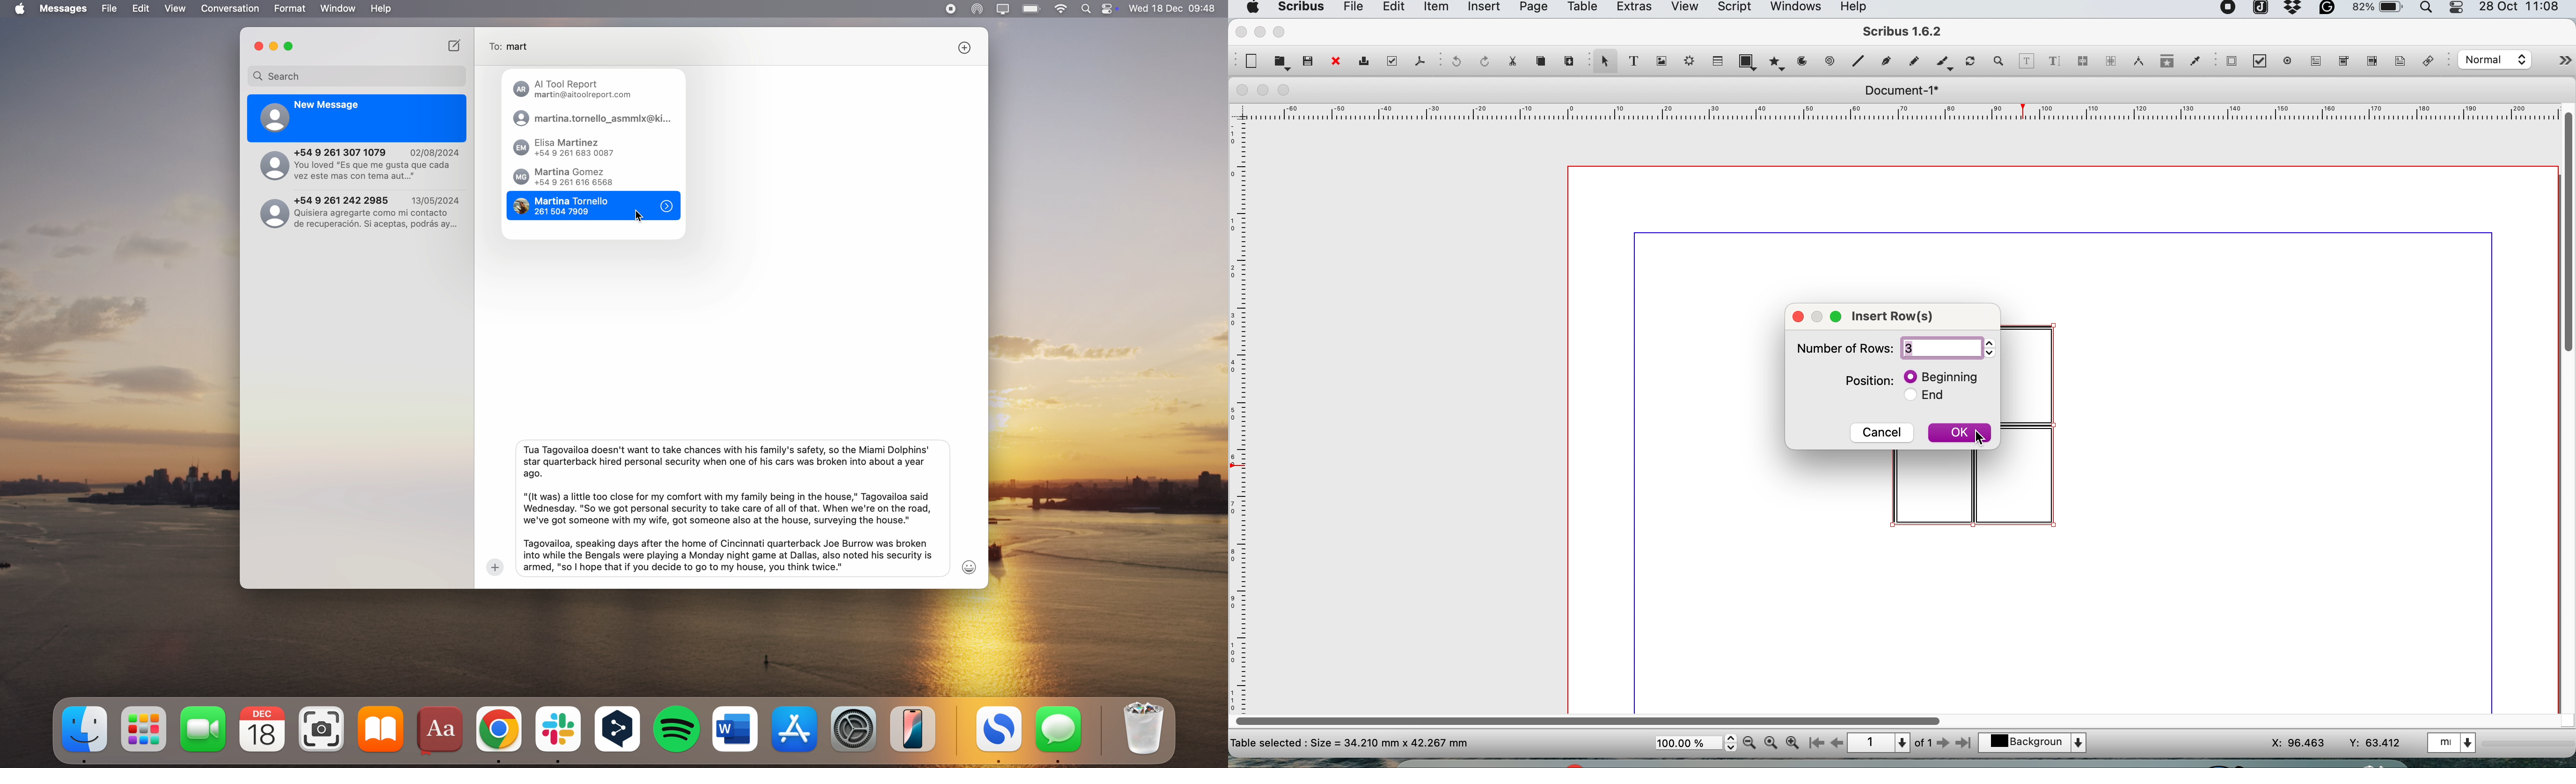  What do you see at coordinates (2259, 9) in the screenshot?
I see `joplin` at bounding box center [2259, 9].